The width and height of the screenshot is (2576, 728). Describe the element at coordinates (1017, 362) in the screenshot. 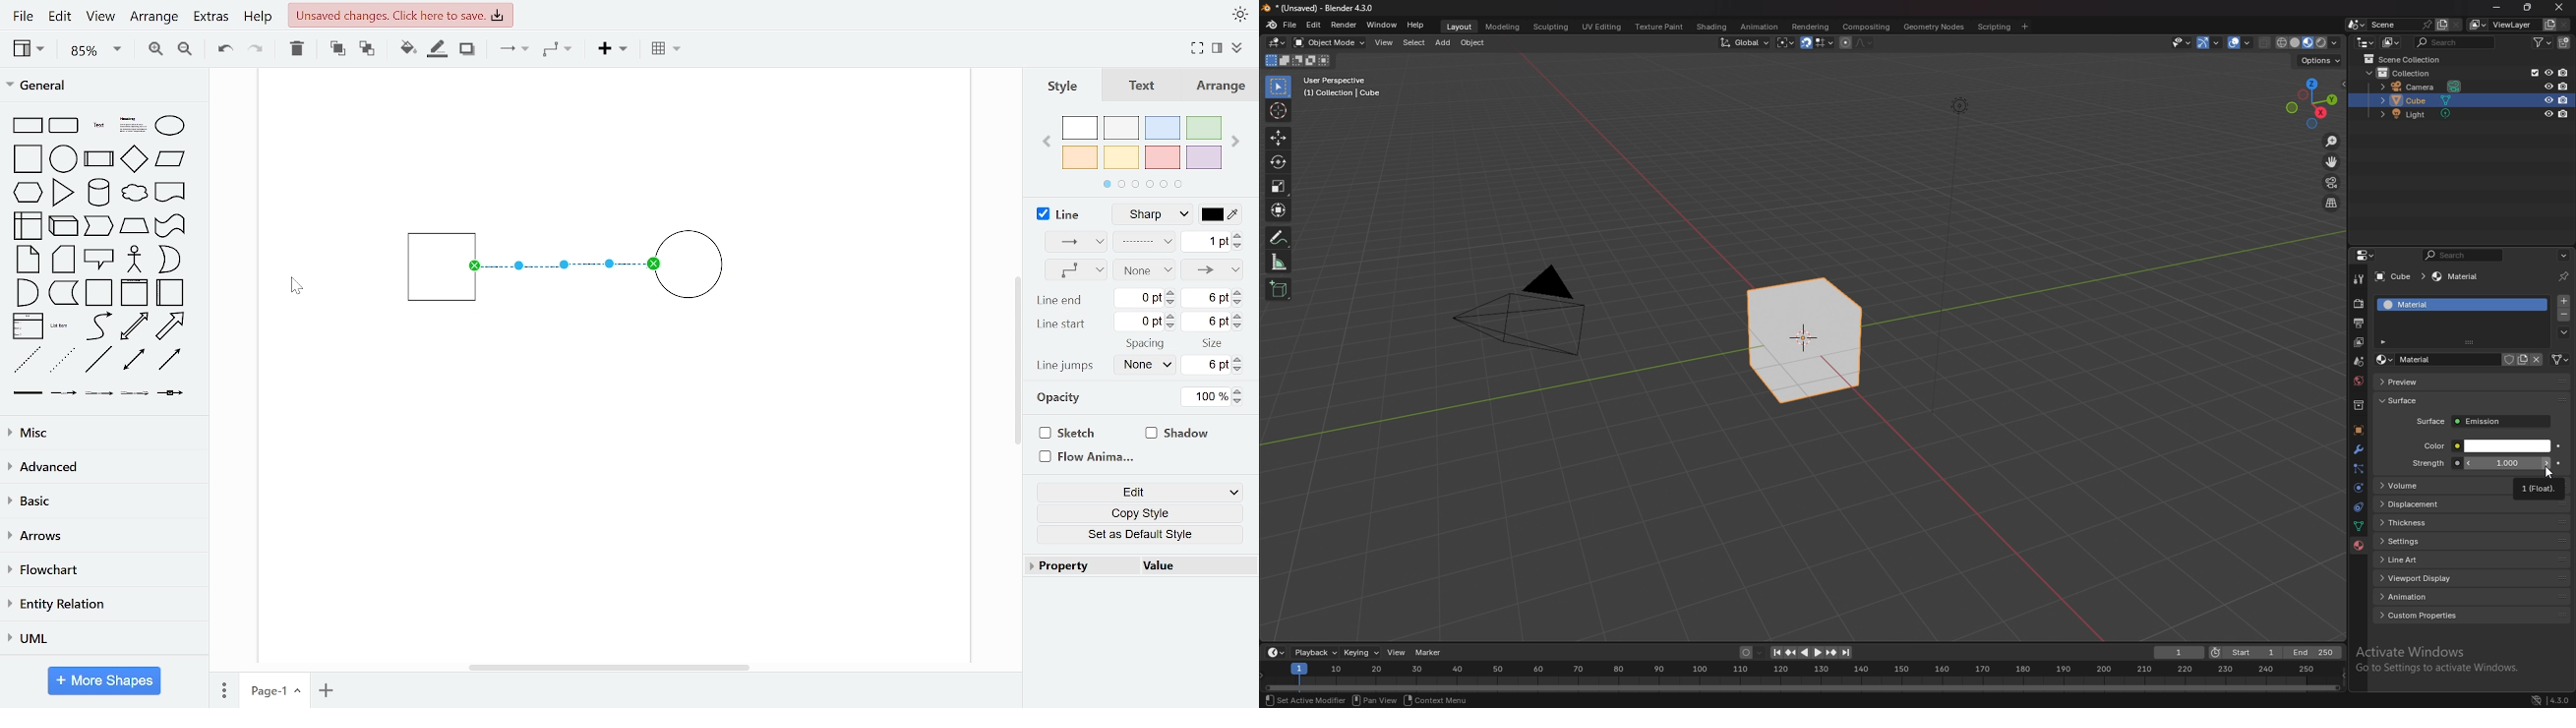

I see `vertical scroll bar` at that location.